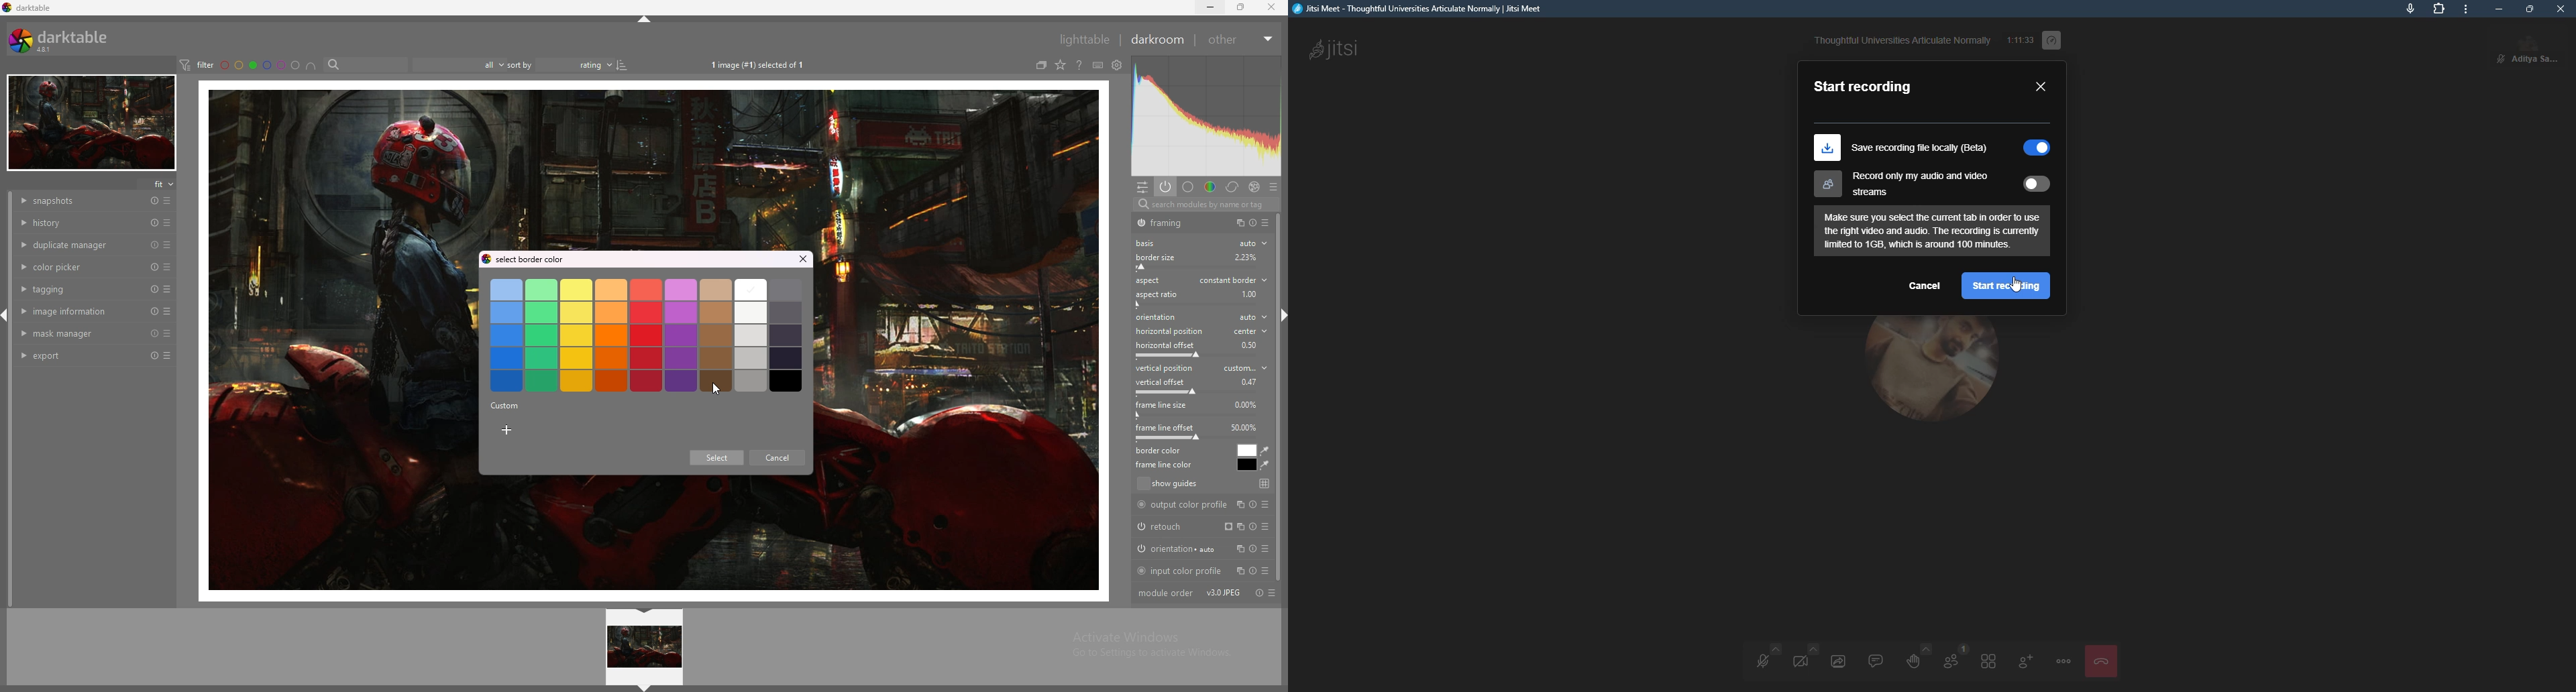  What do you see at coordinates (720, 387) in the screenshot?
I see `cursor` at bounding box center [720, 387].